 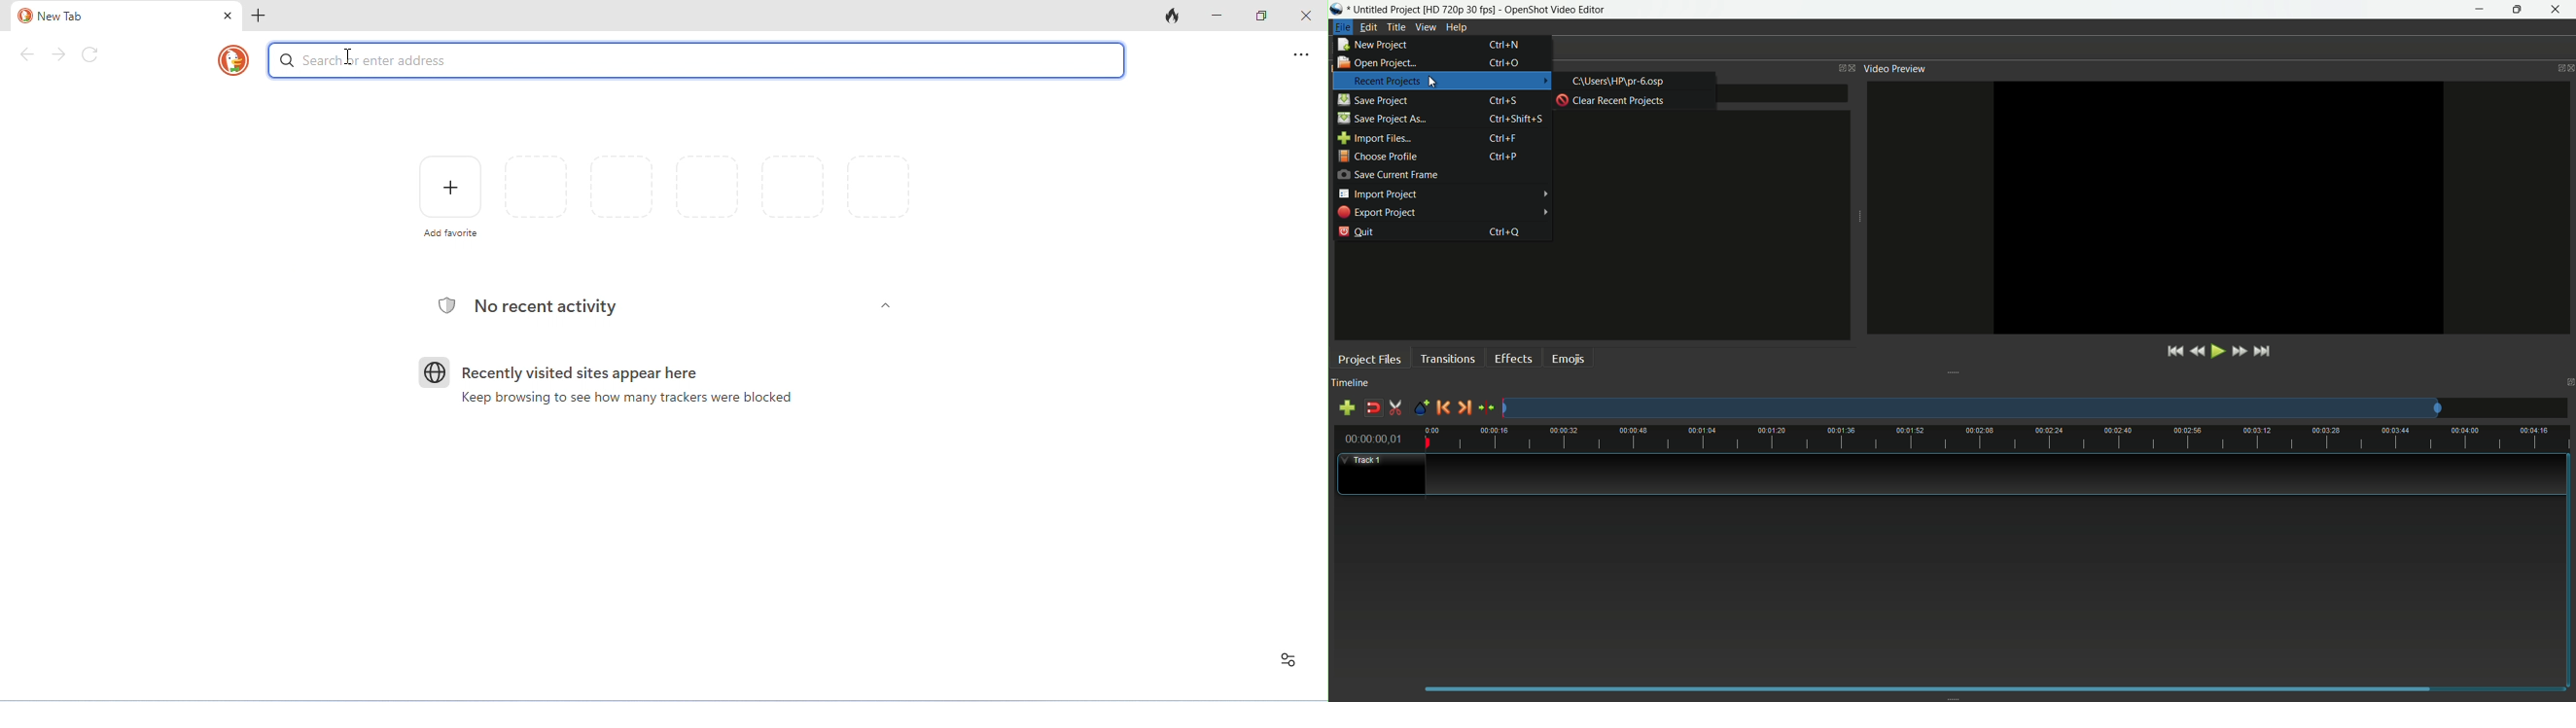 What do you see at coordinates (1459, 10) in the screenshot?
I see `profile` at bounding box center [1459, 10].